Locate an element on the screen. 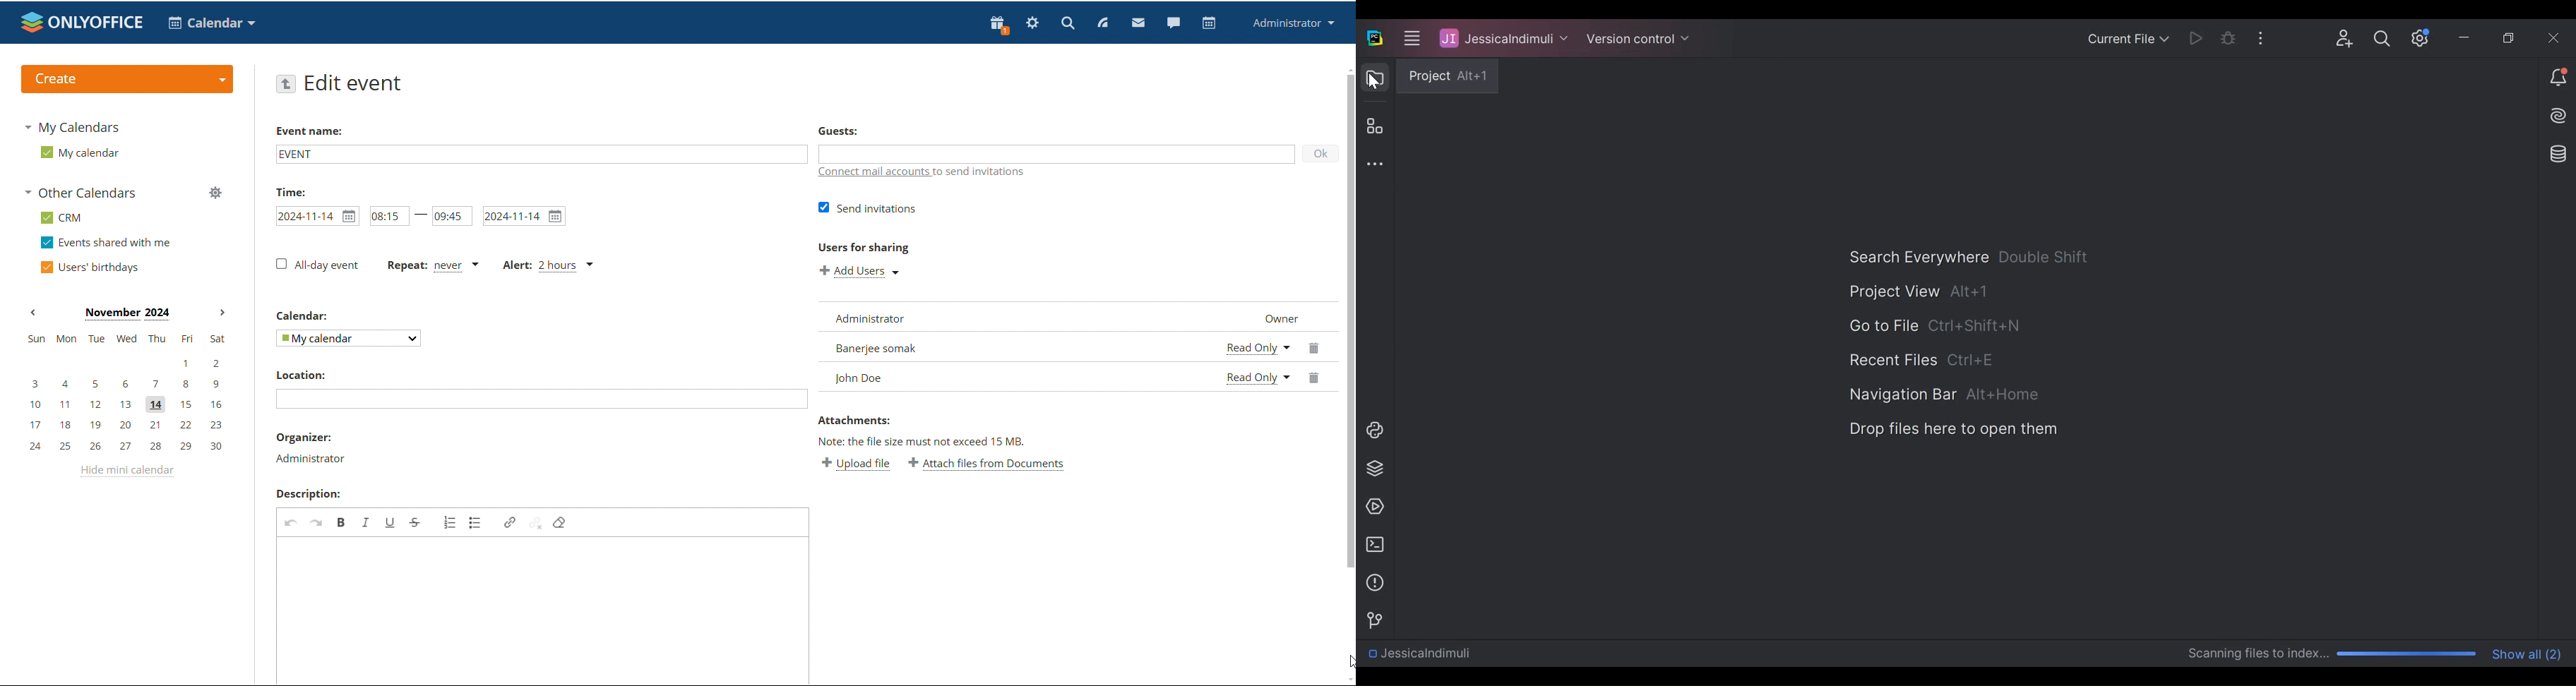 The height and width of the screenshot is (700, 2576). Event name is located at coordinates (309, 131).